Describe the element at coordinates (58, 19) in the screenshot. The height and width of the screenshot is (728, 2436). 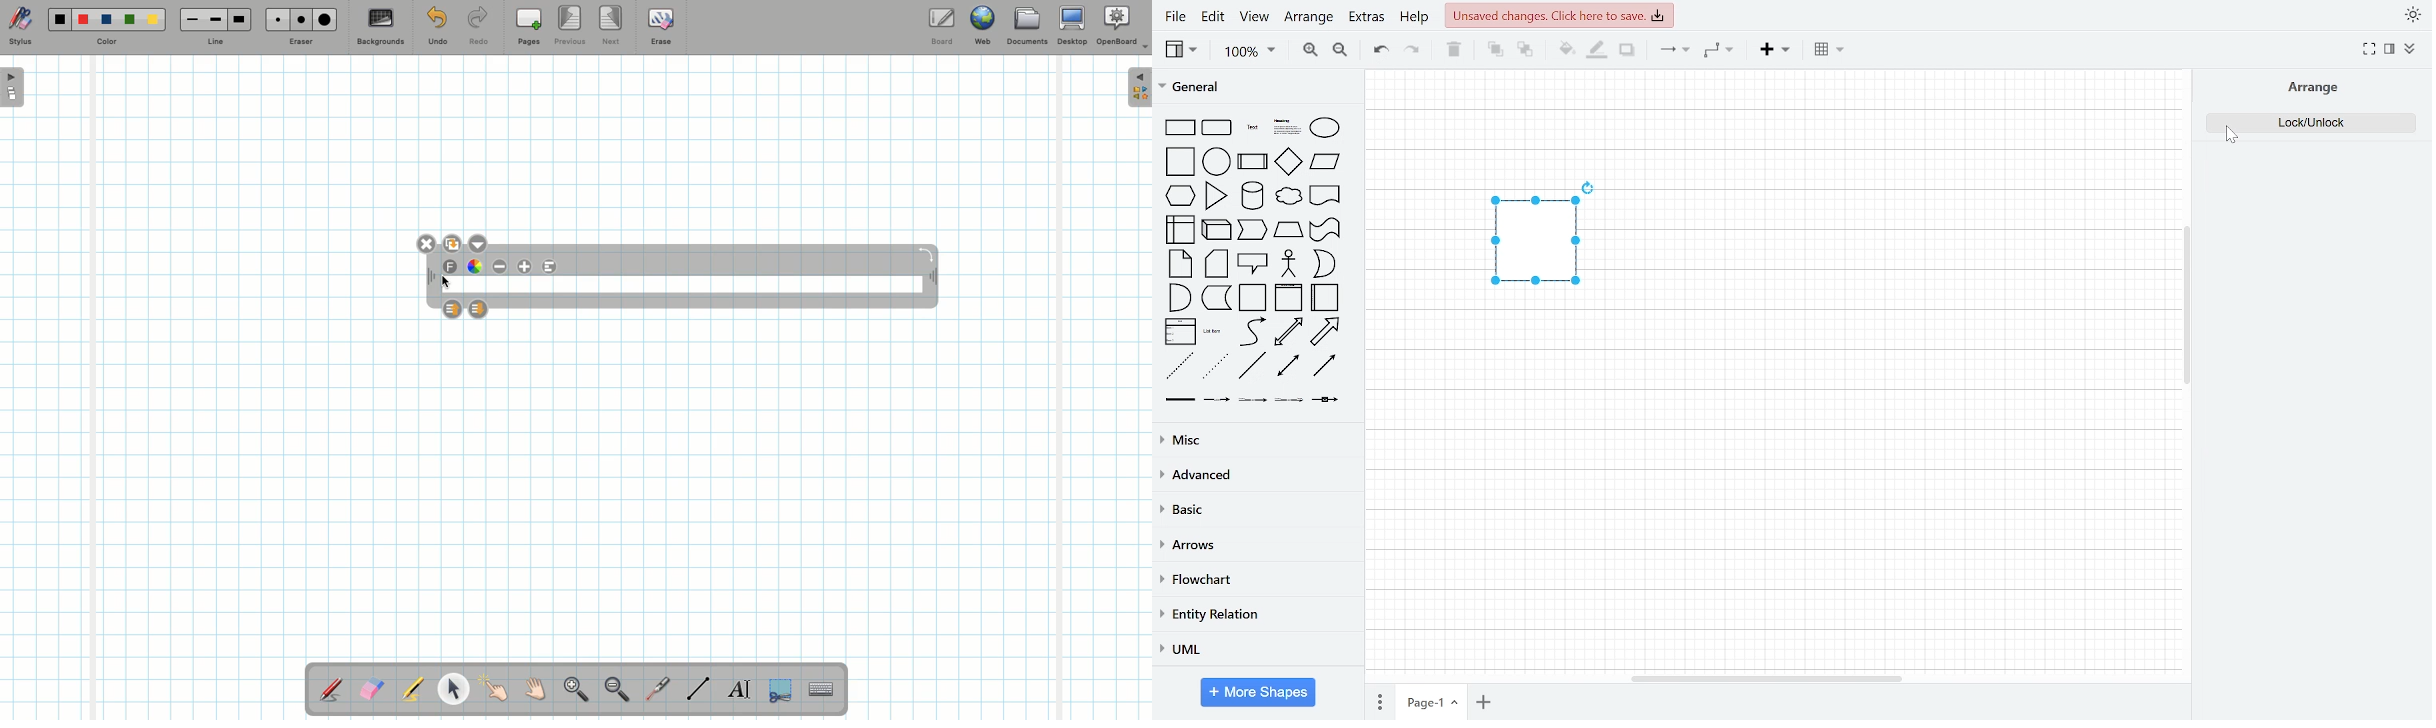
I see `Black` at that location.